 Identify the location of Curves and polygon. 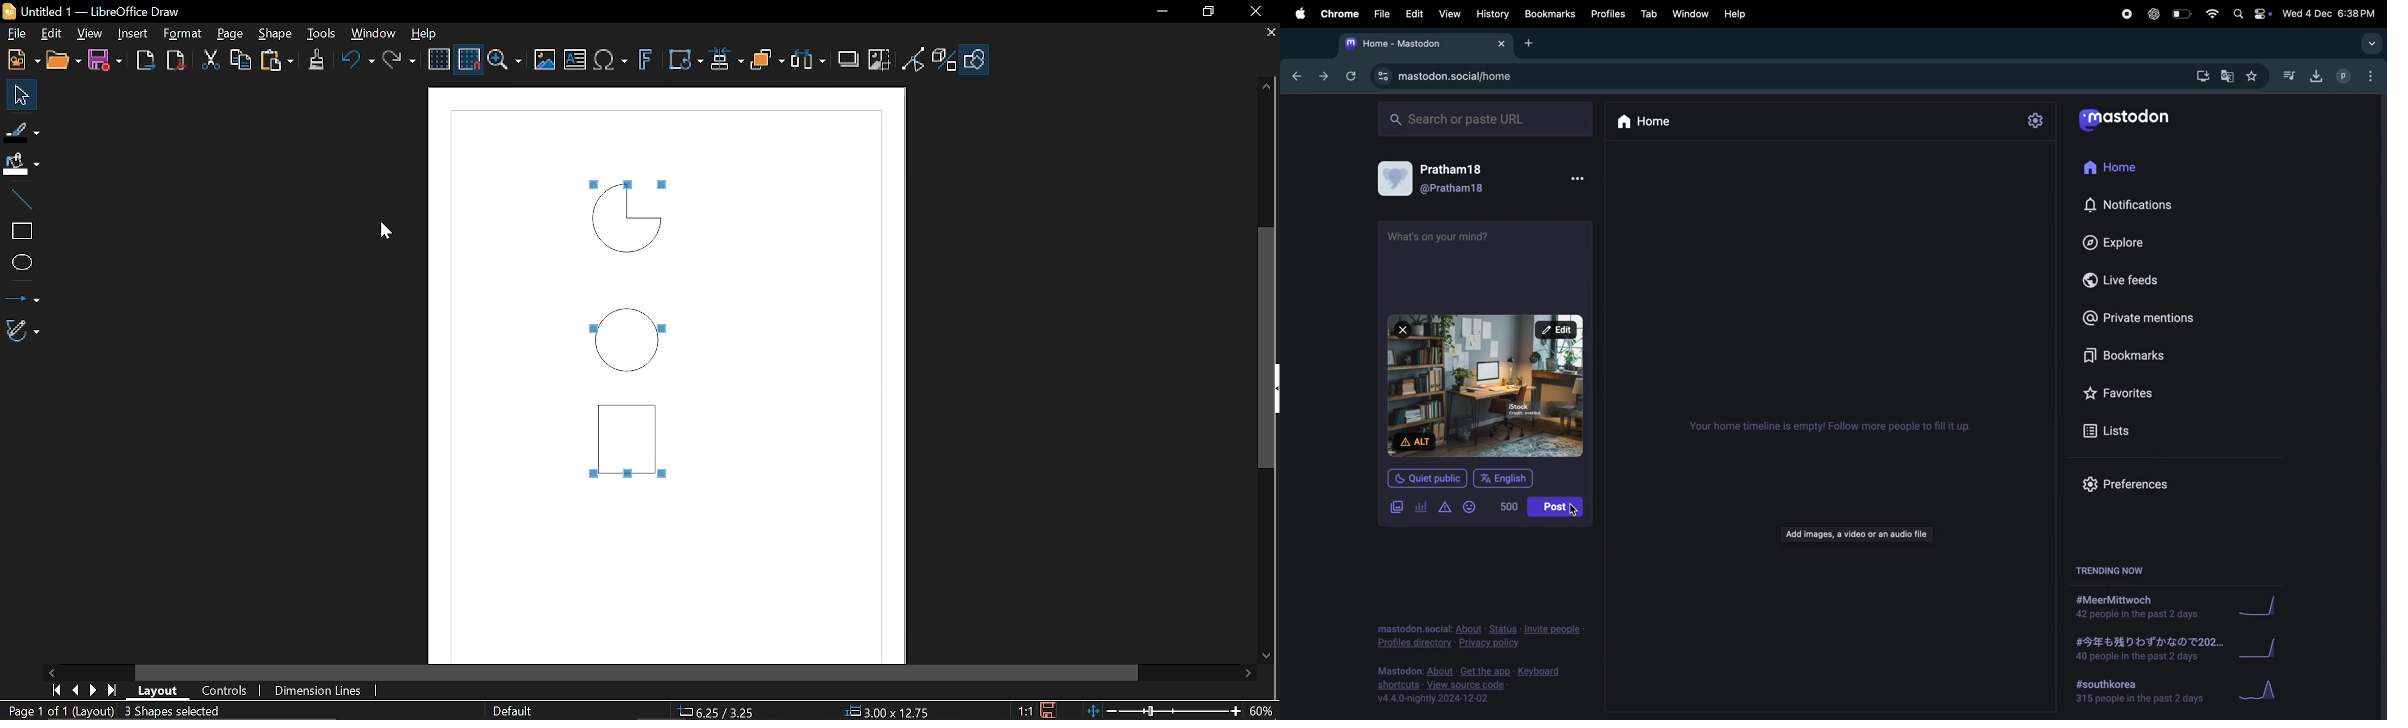
(22, 332).